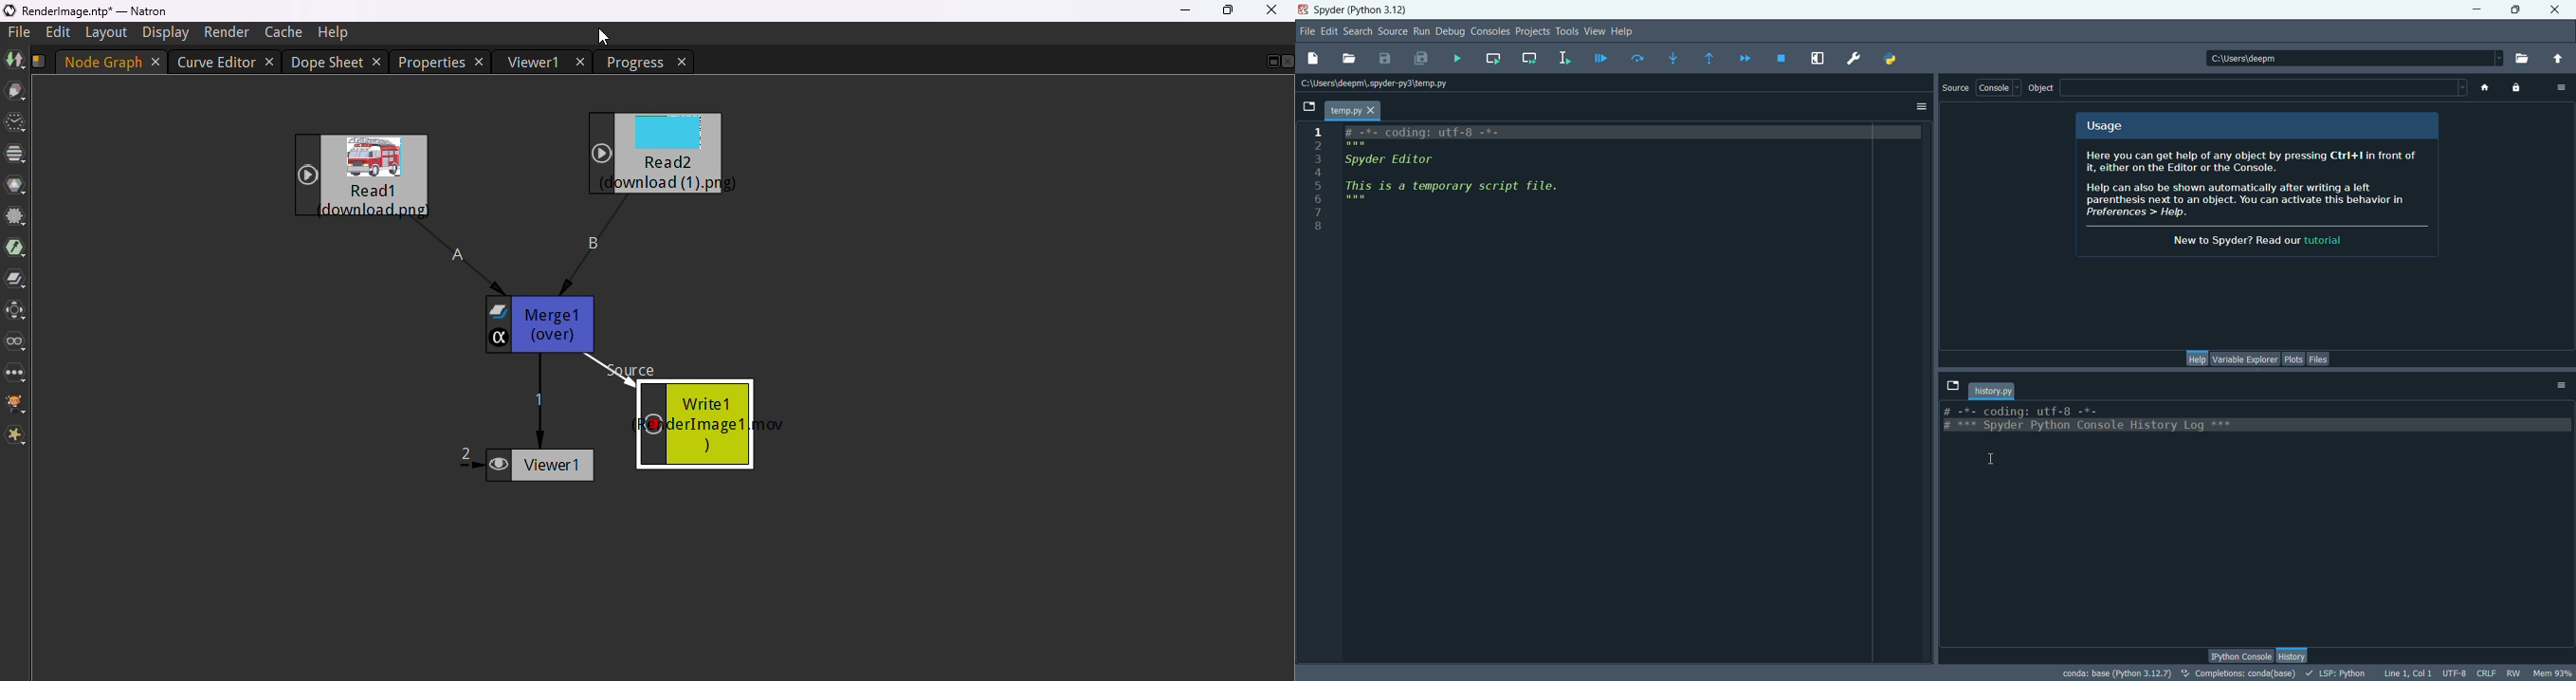 This screenshot has height=700, width=2576. I want to click on run selection, so click(1565, 59).